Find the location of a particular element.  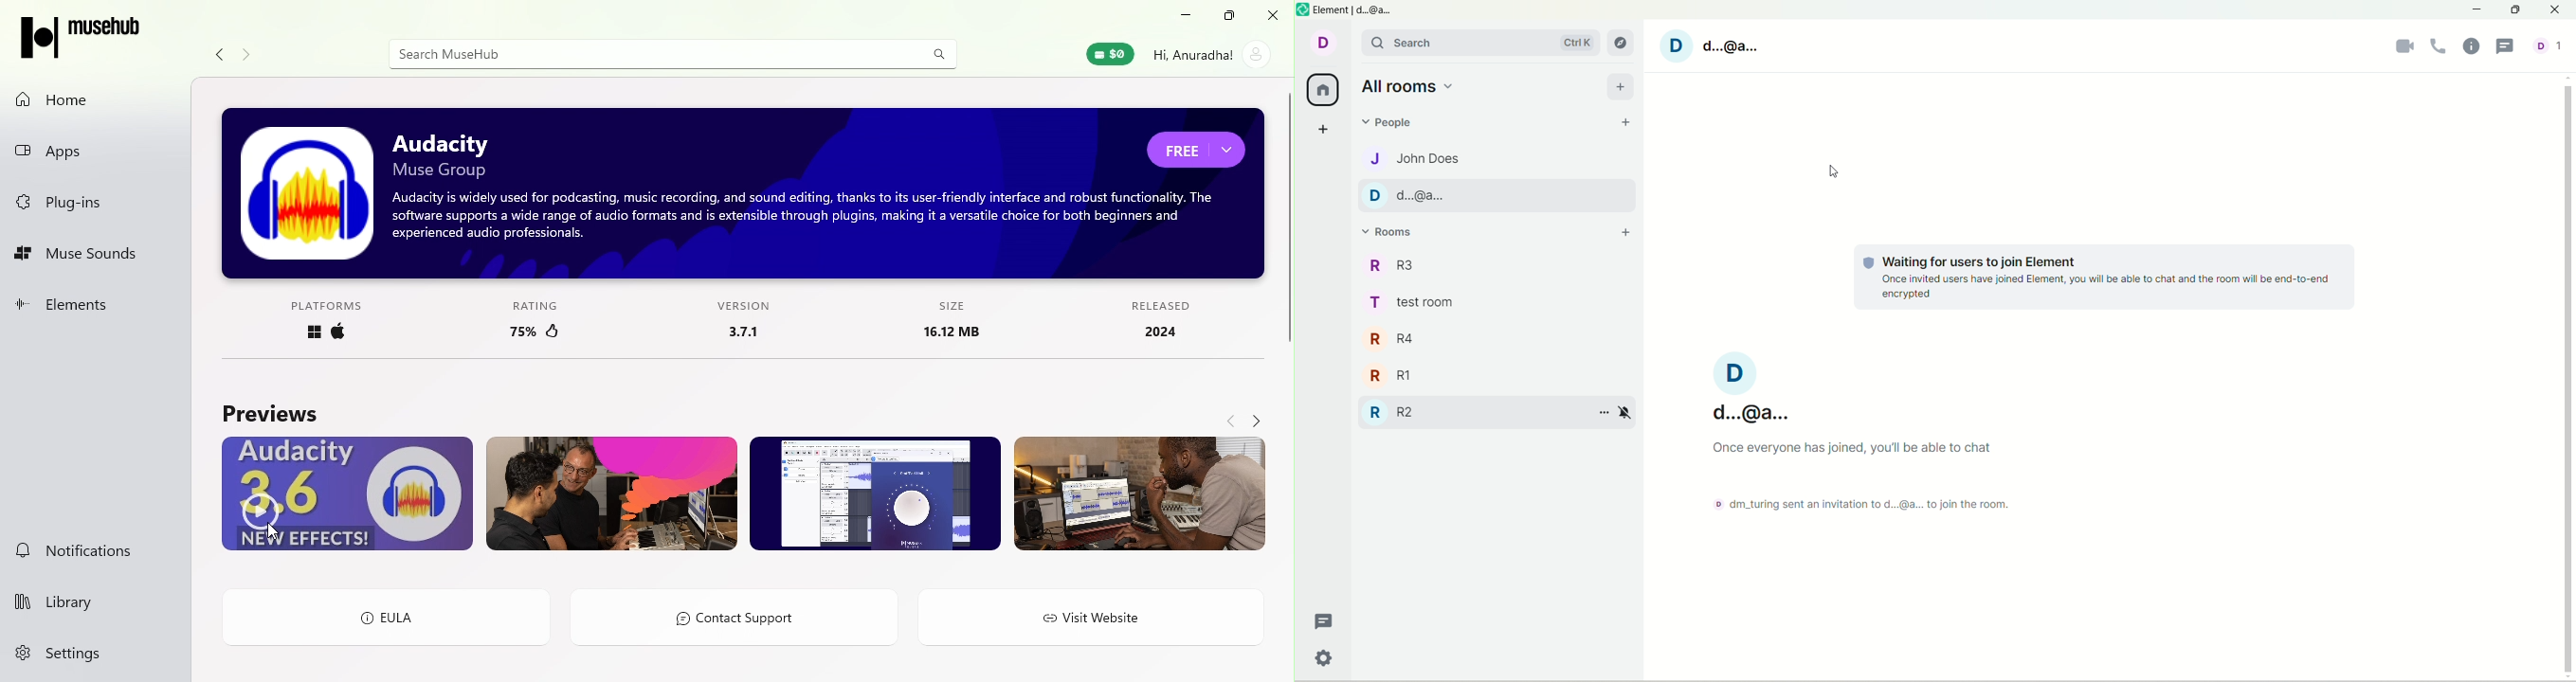

account is located at coordinates (1735, 50).